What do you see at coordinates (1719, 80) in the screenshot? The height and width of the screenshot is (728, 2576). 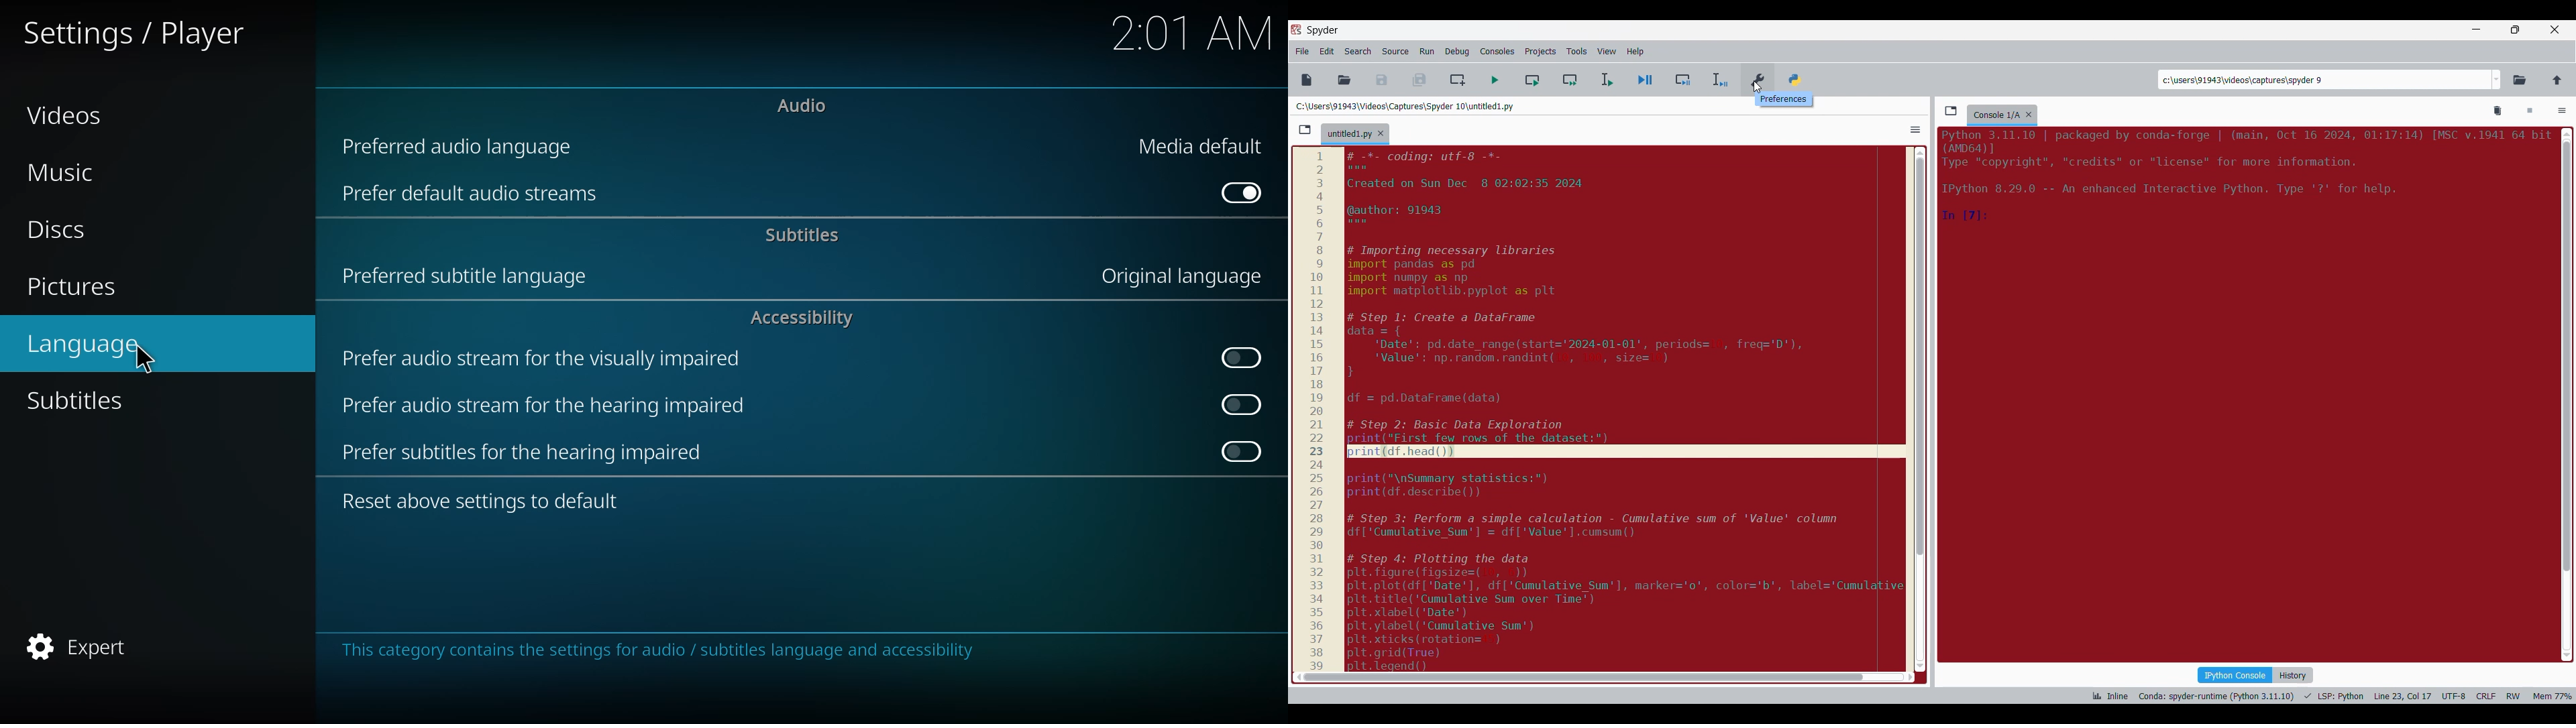 I see `Debug selection/current line` at bounding box center [1719, 80].